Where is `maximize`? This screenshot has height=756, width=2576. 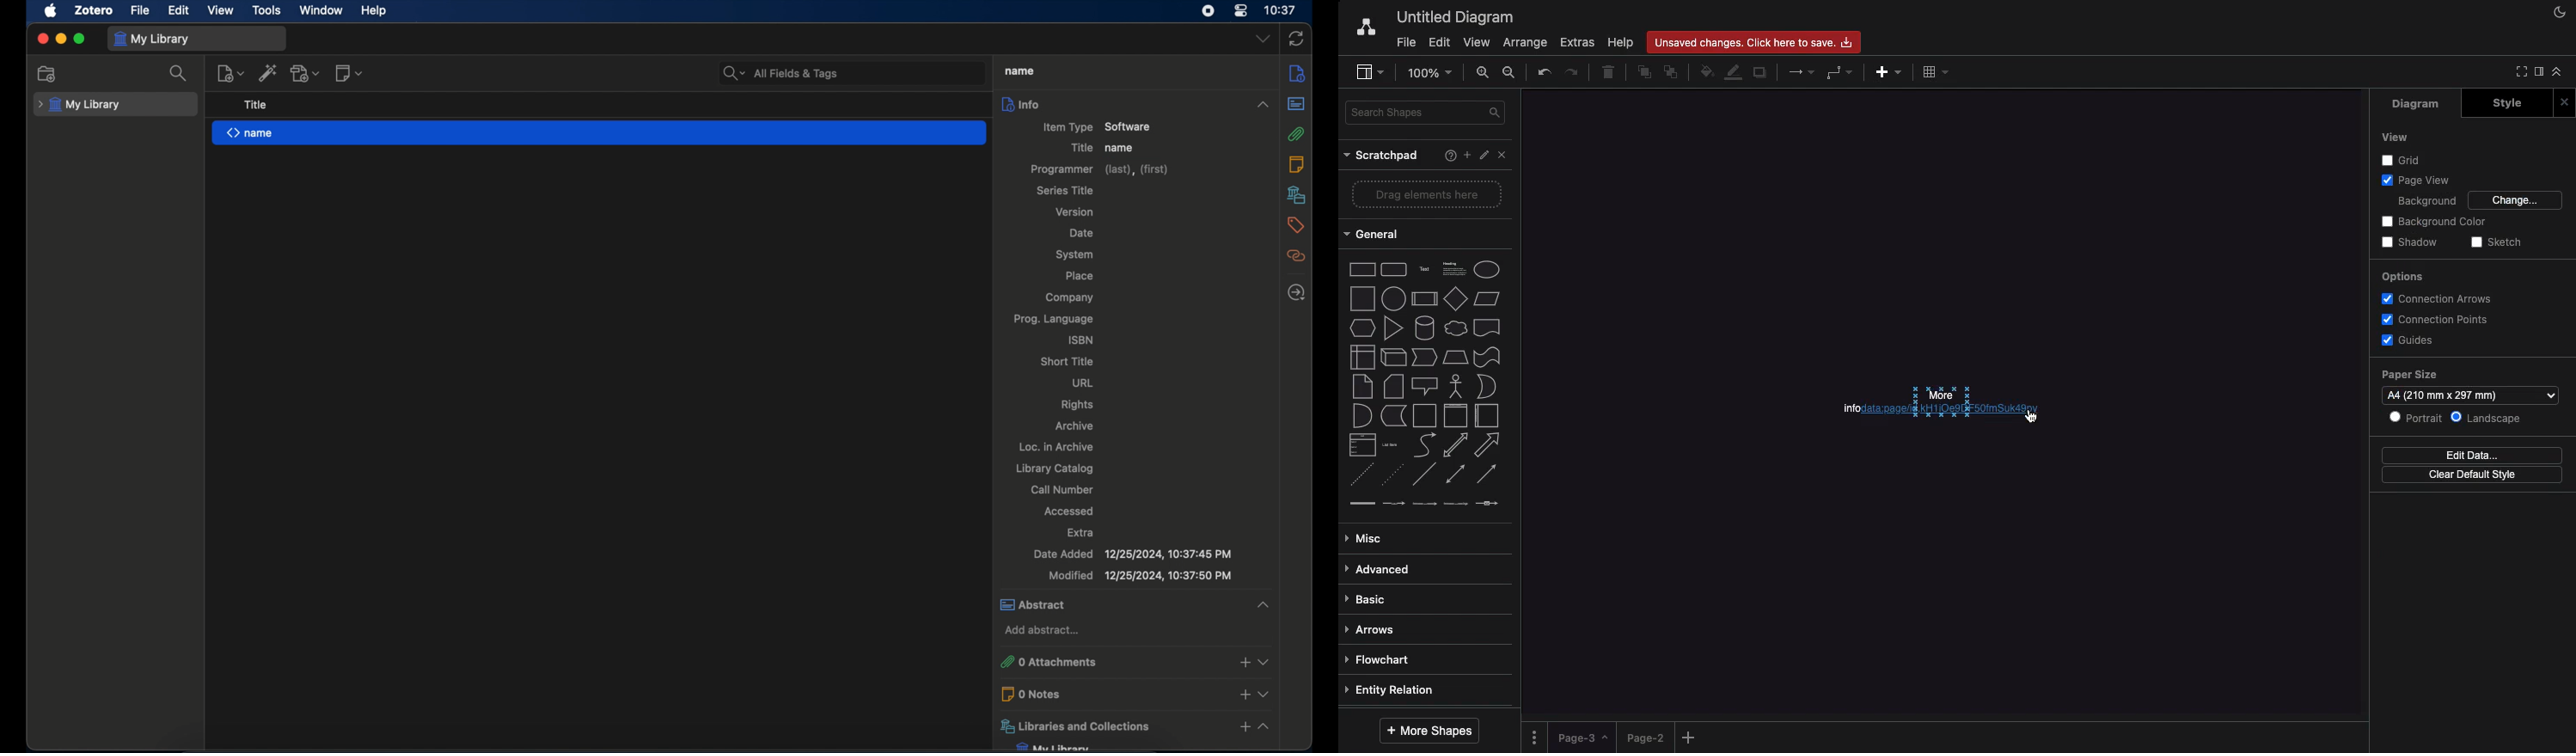
maximize is located at coordinates (80, 40).